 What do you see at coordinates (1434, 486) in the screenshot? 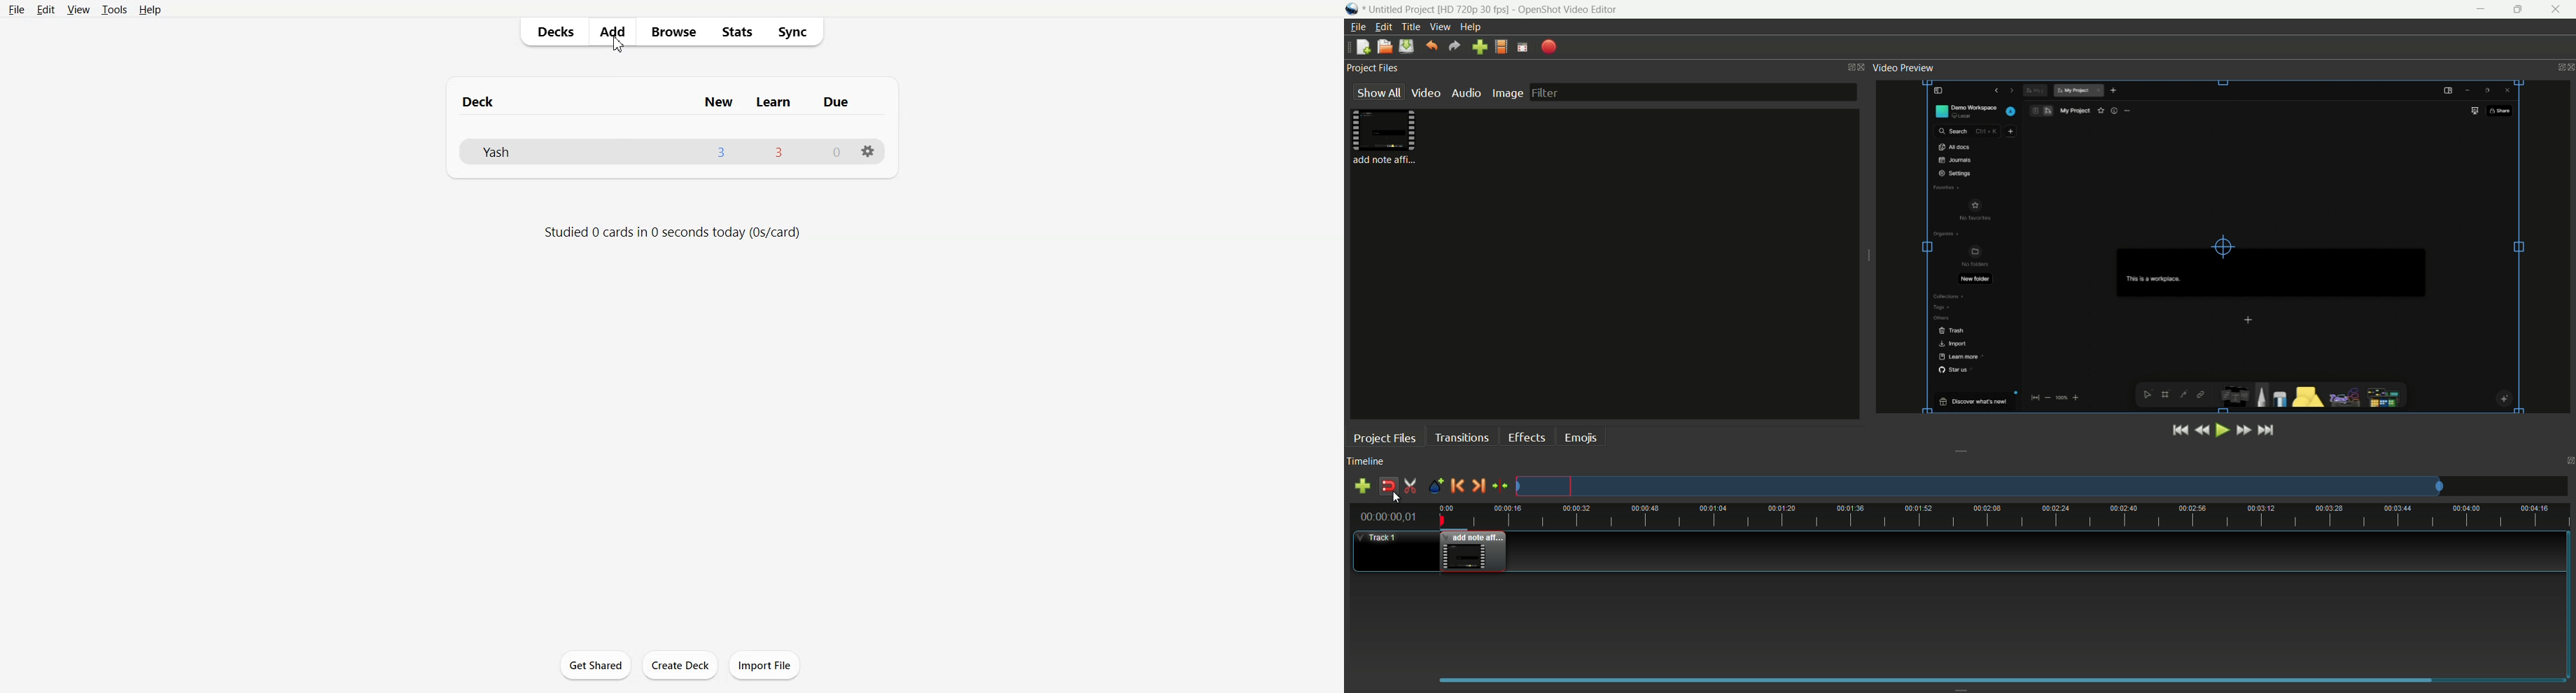
I see `create marker` at bounding box center [1434, 486].